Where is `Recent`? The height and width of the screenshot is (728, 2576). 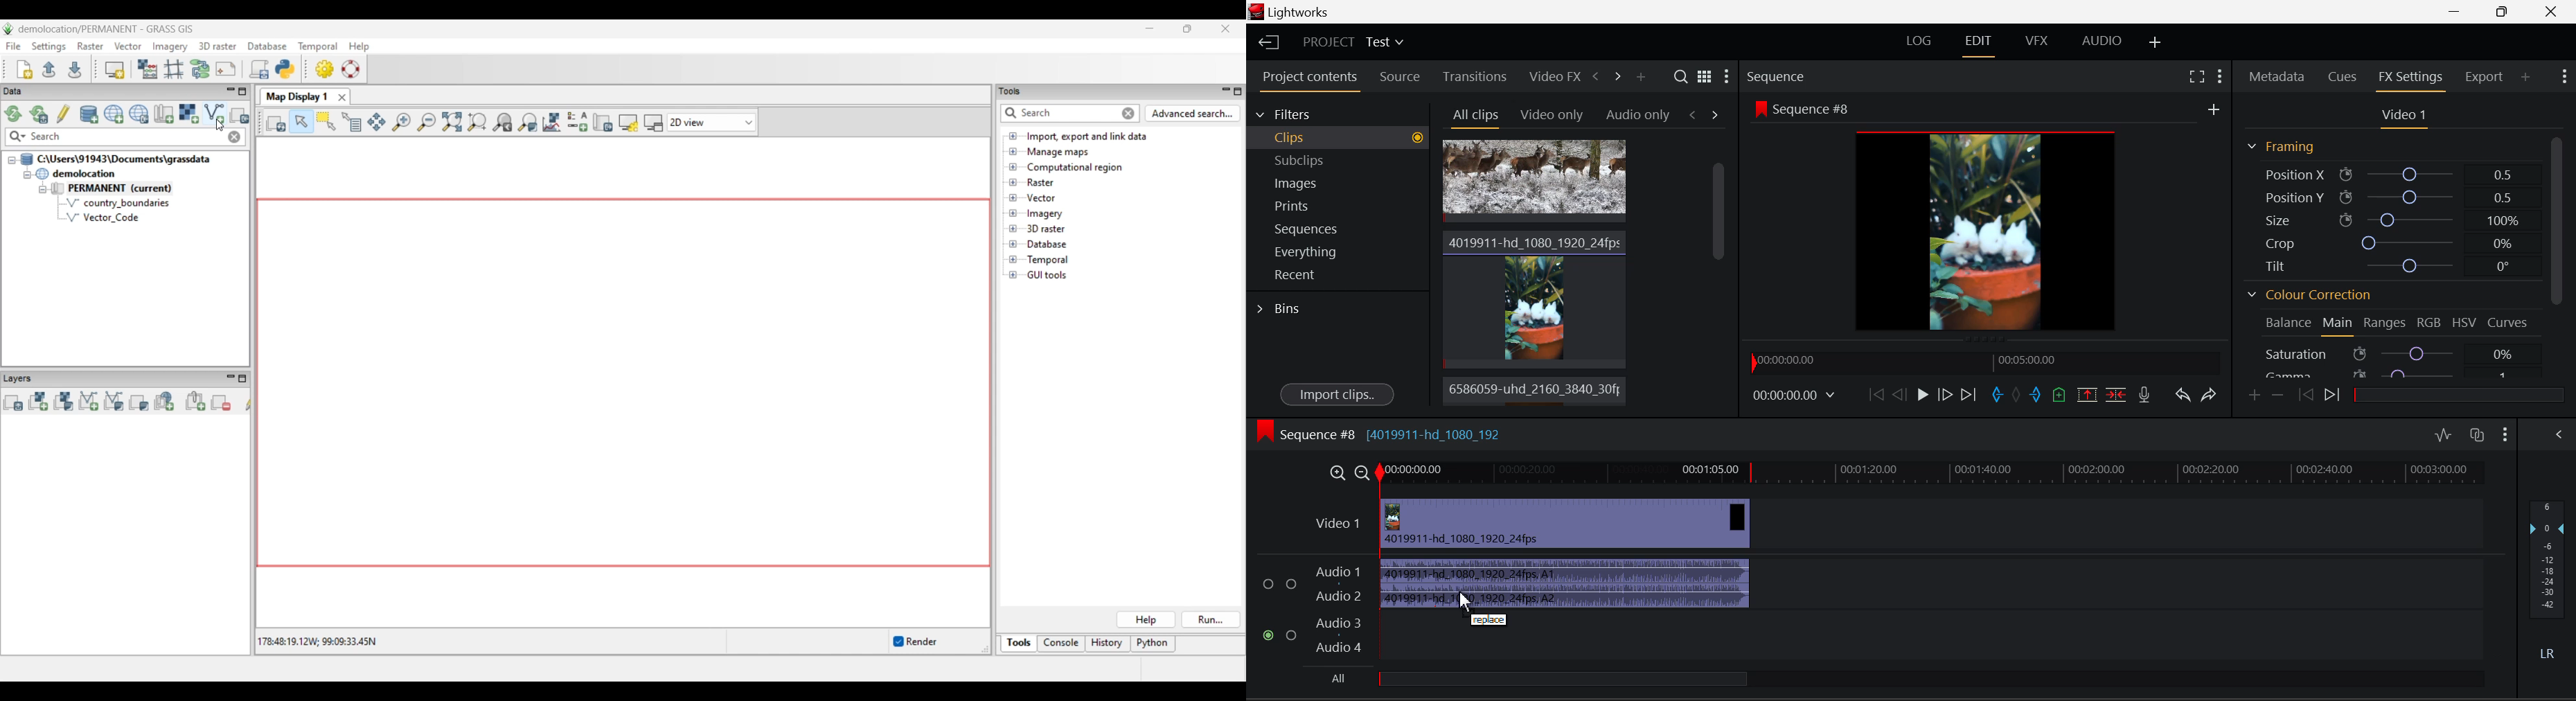 Recent is located at coordinates (1338, 276).